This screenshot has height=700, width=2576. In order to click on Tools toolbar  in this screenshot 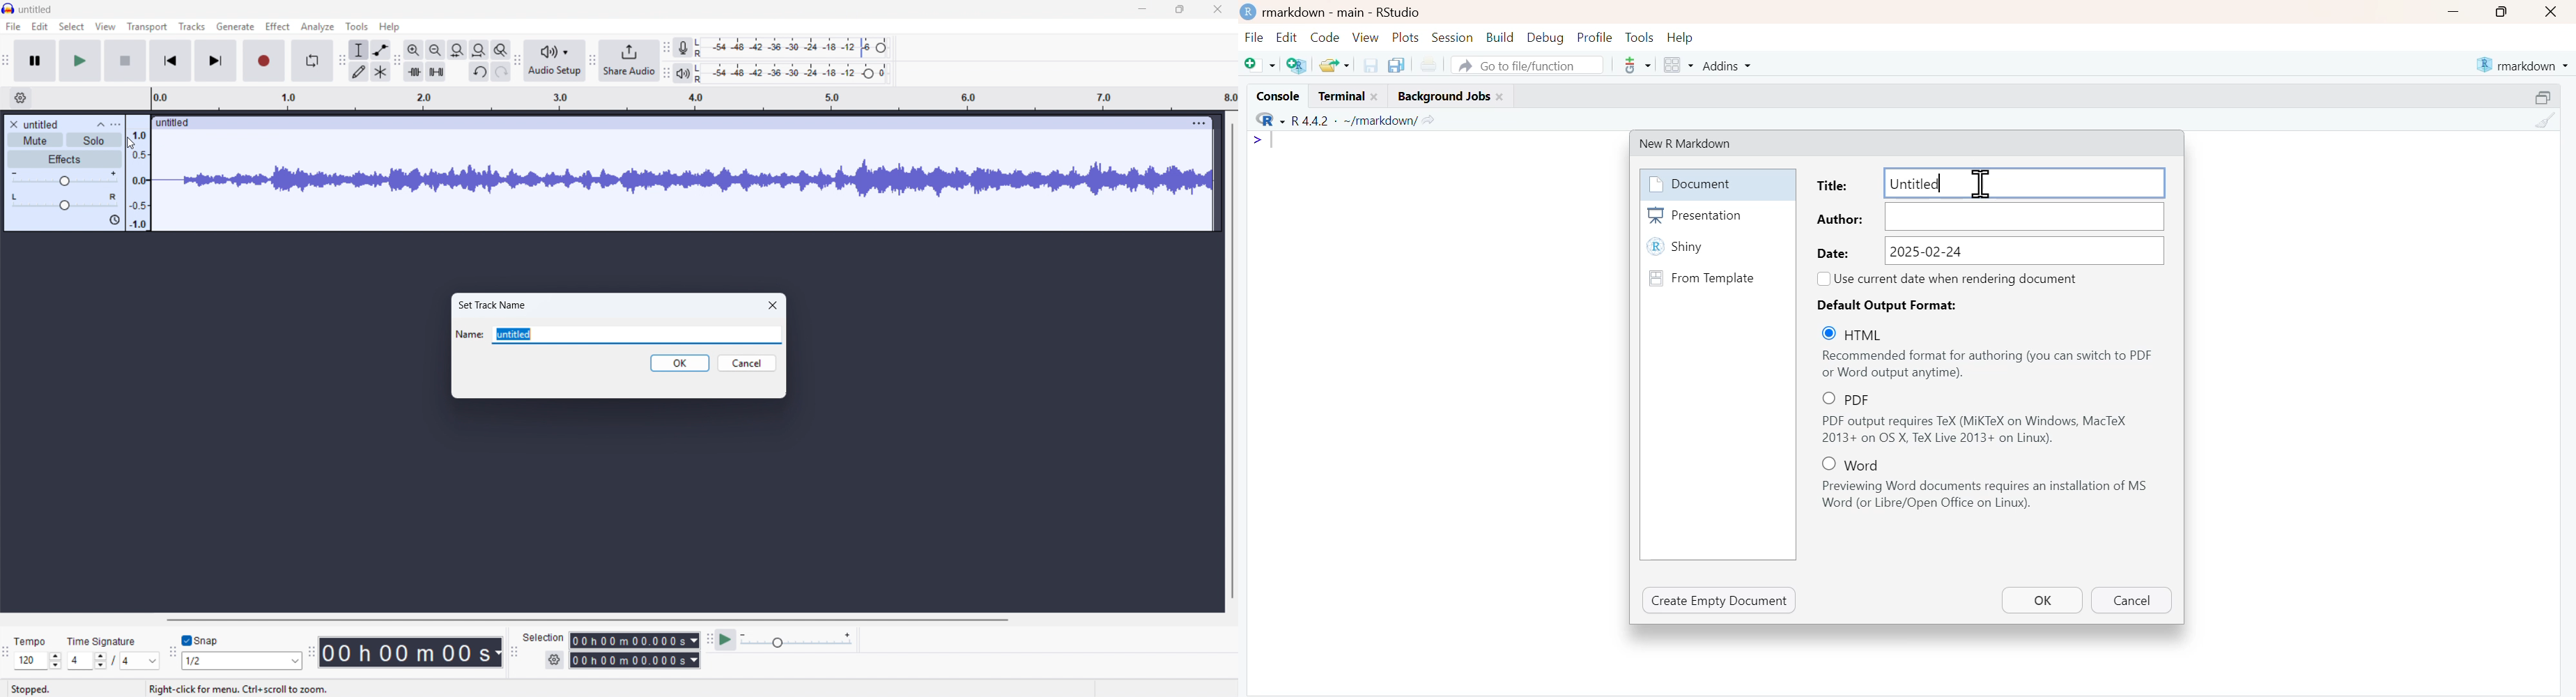, I will do `click(340, 60)`.